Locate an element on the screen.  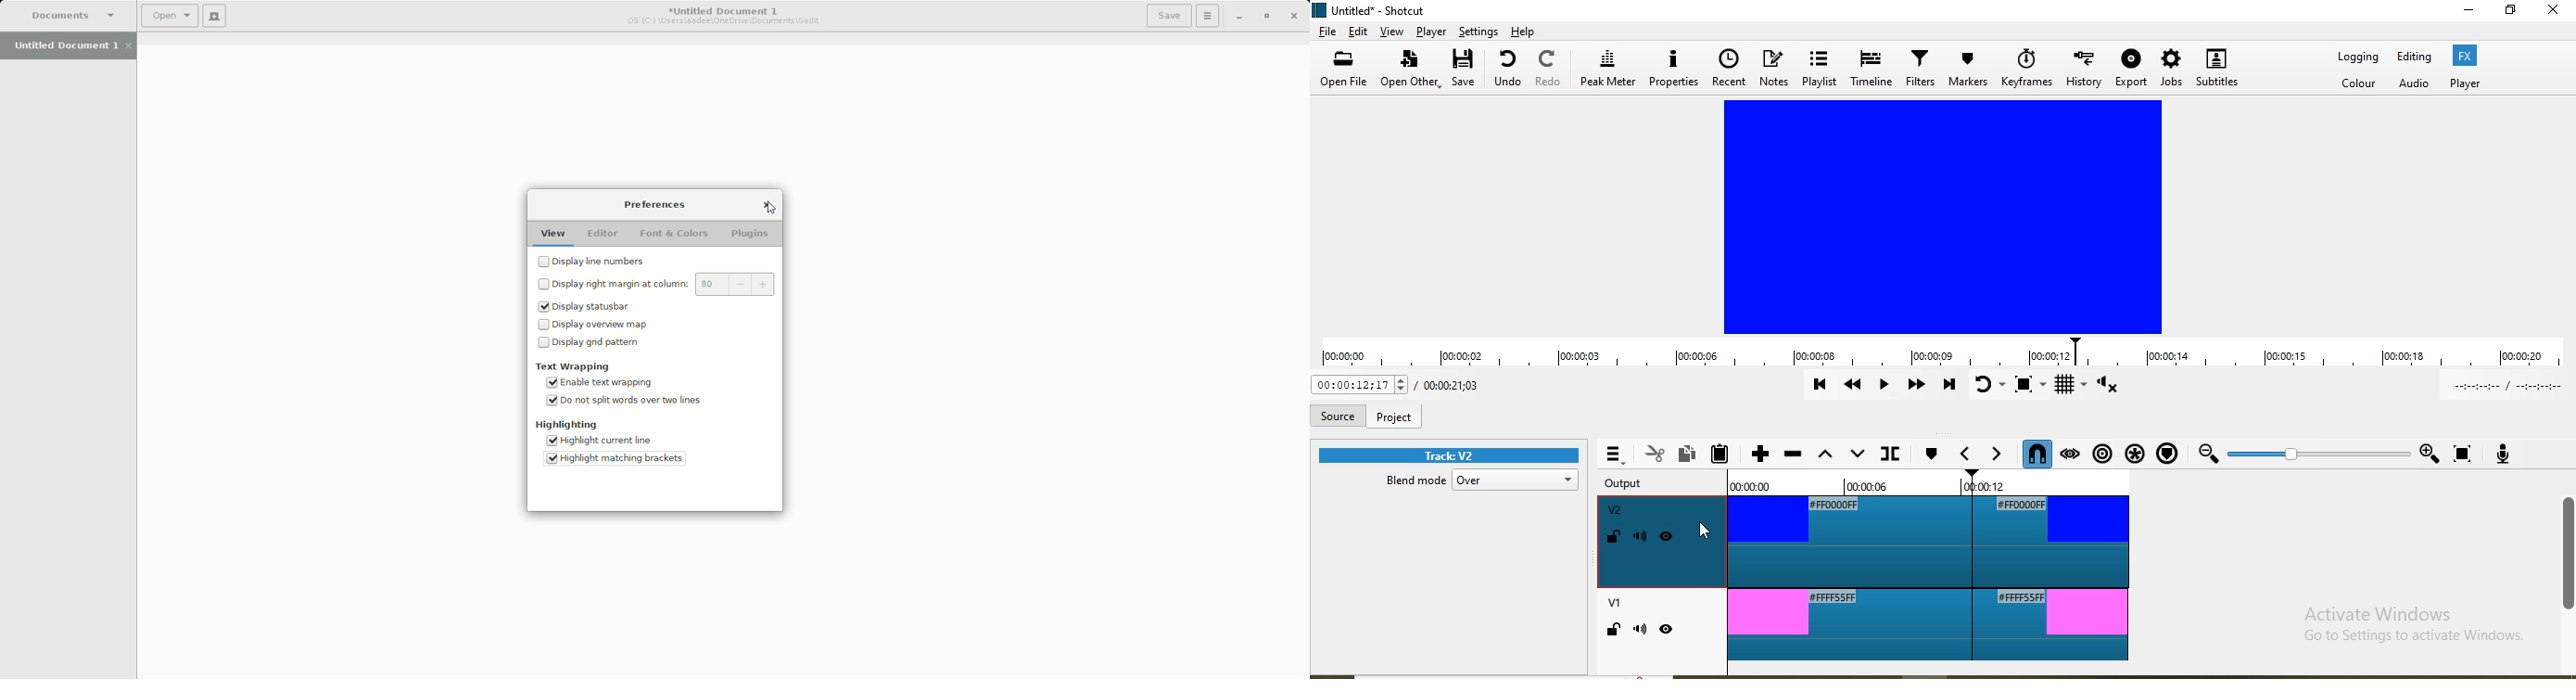
Ripple markers is located at coordinates (2172, 454).